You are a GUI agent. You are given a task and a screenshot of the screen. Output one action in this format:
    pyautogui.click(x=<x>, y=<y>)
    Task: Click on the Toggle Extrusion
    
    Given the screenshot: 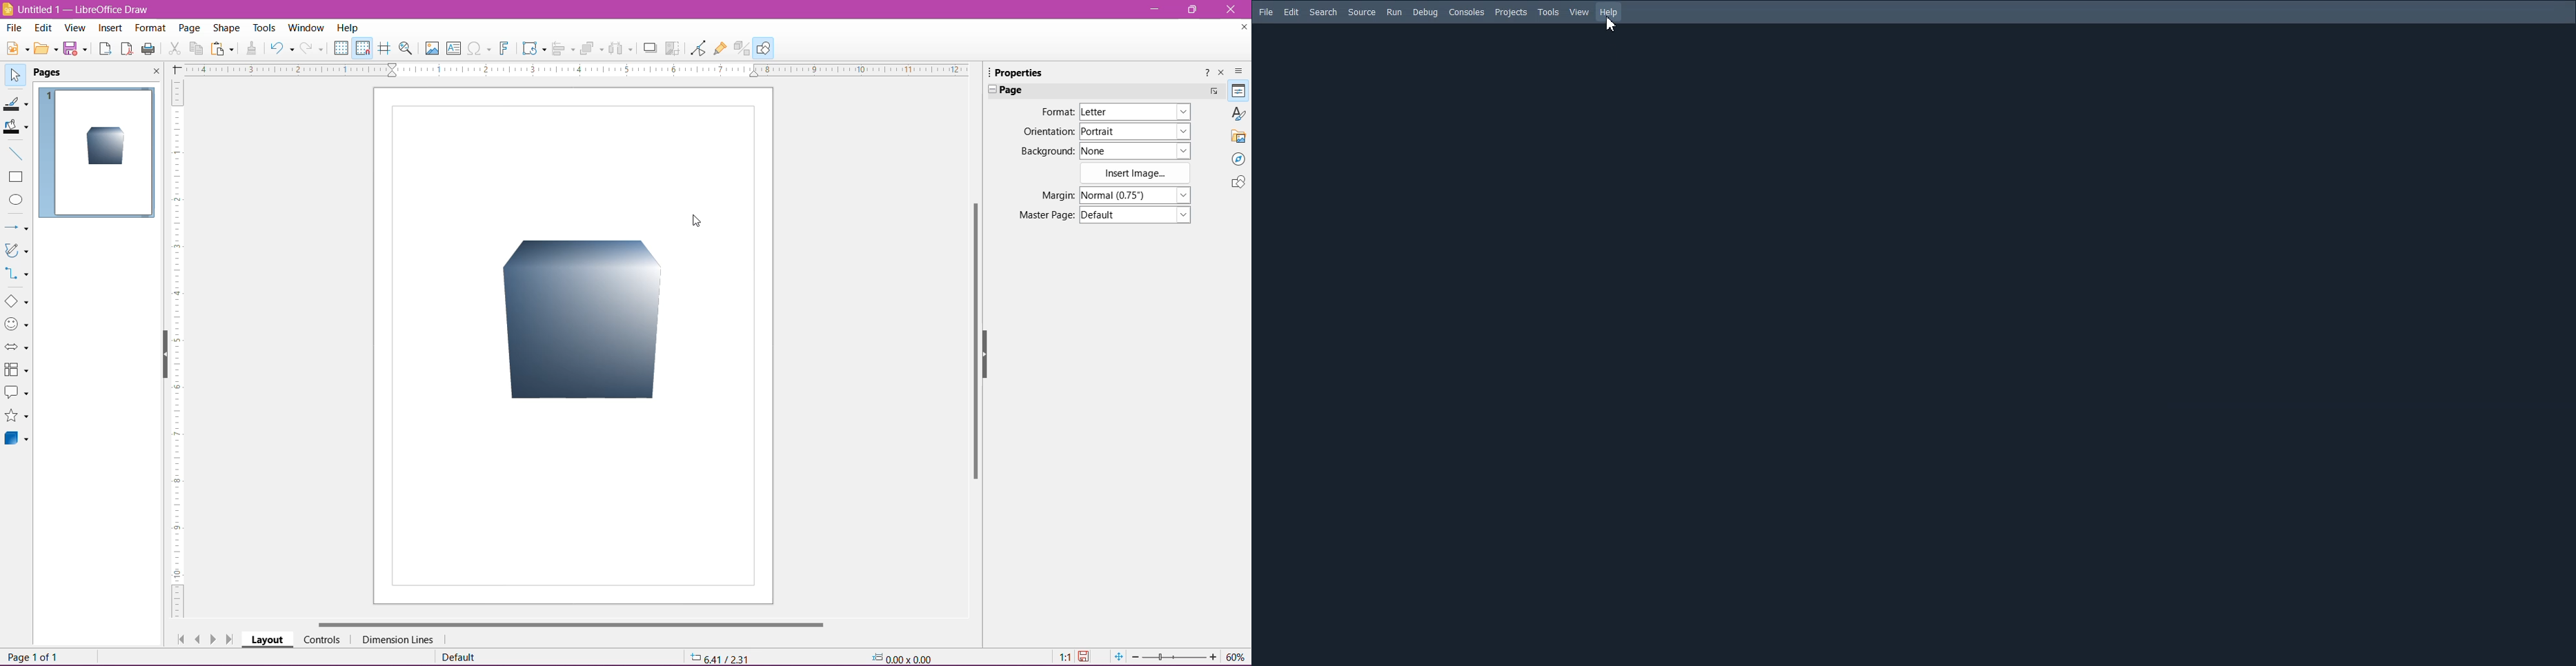 What is the action you would take?
    pyautogui.click(x=743, y=48)
    